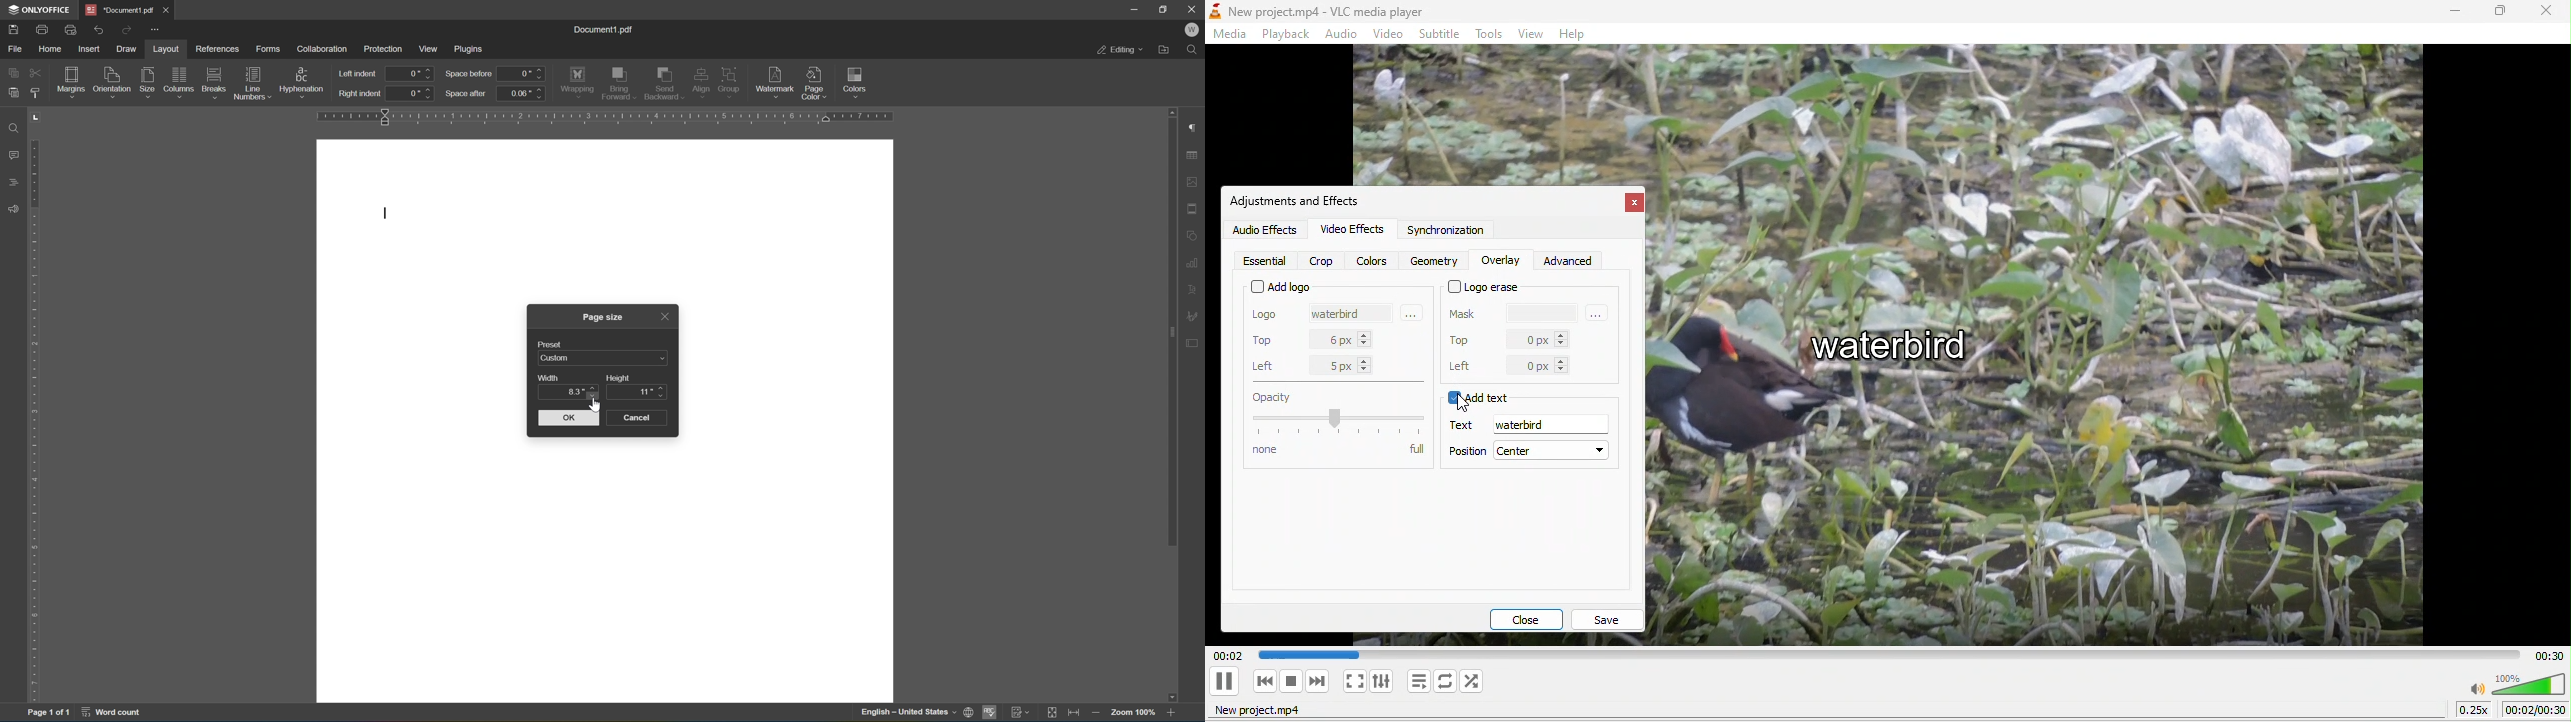 Image resolution: width=2576 pixels, height=728 pixels. Describe the element at coordinates (607, 117) in the screenshot. I see `ruler` at that location.